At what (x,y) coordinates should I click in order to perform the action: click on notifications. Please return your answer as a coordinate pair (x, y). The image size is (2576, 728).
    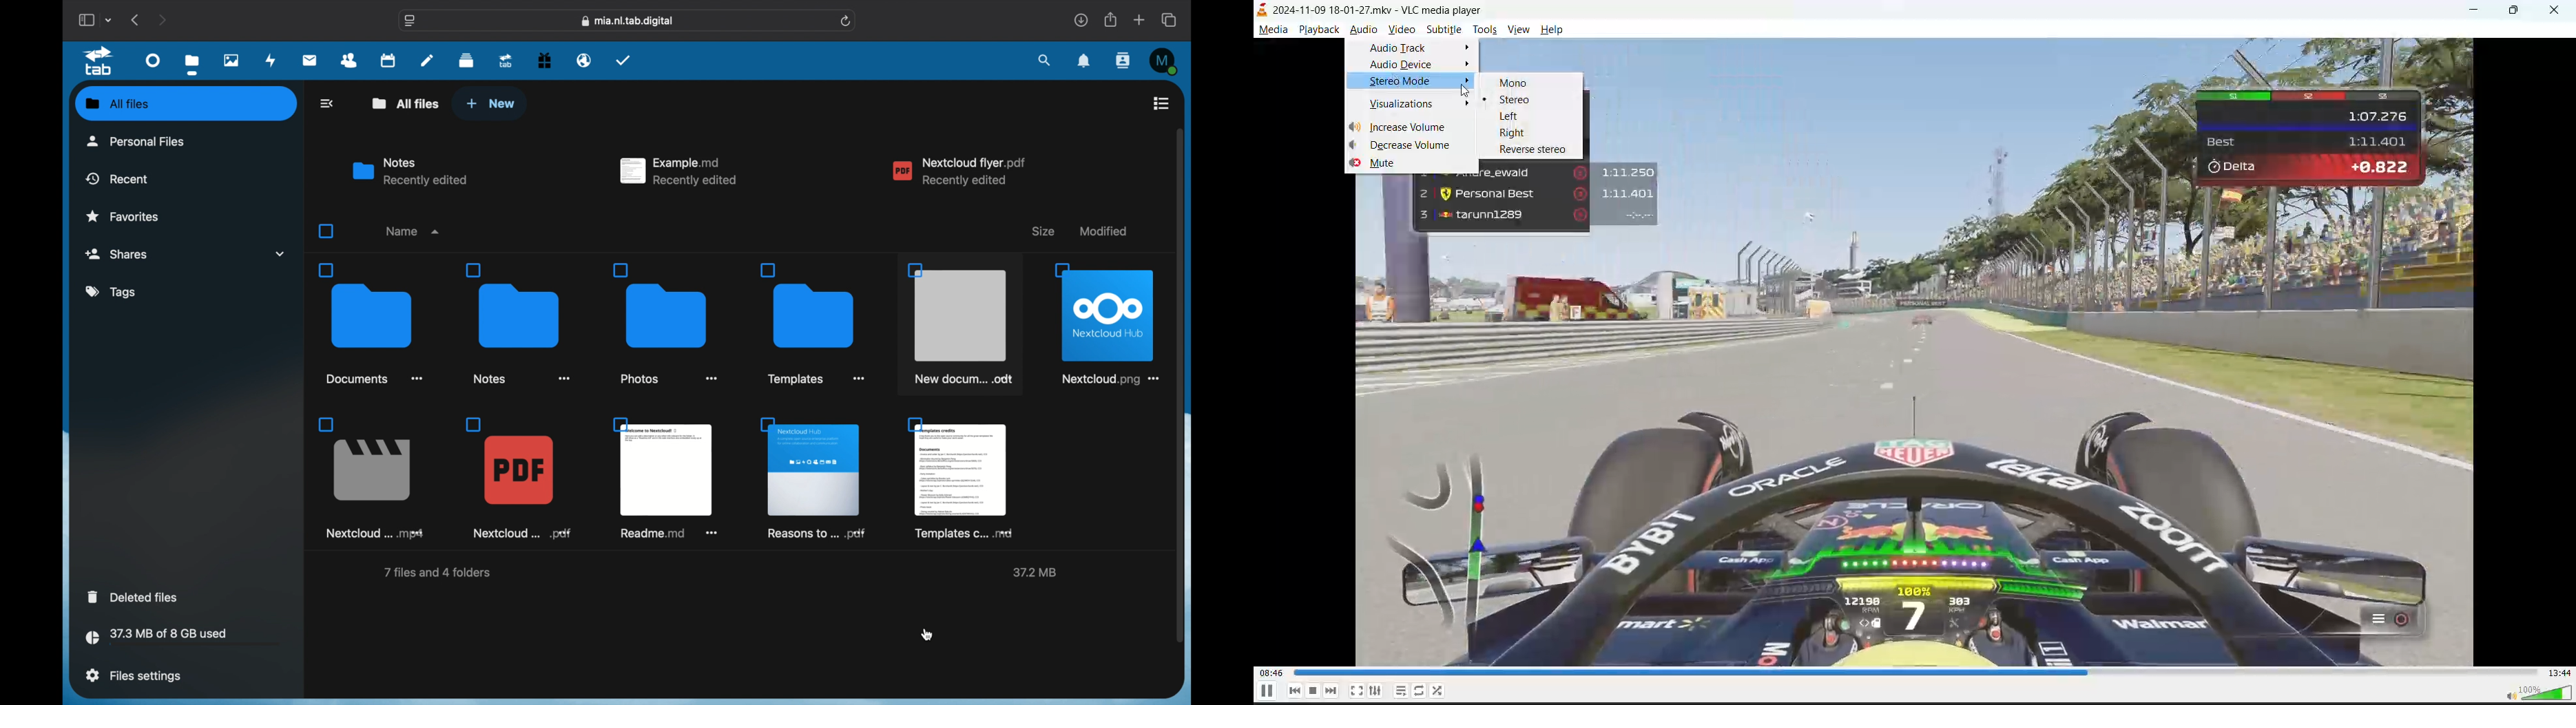
    Looking at the image, I should click on (1085, 61).